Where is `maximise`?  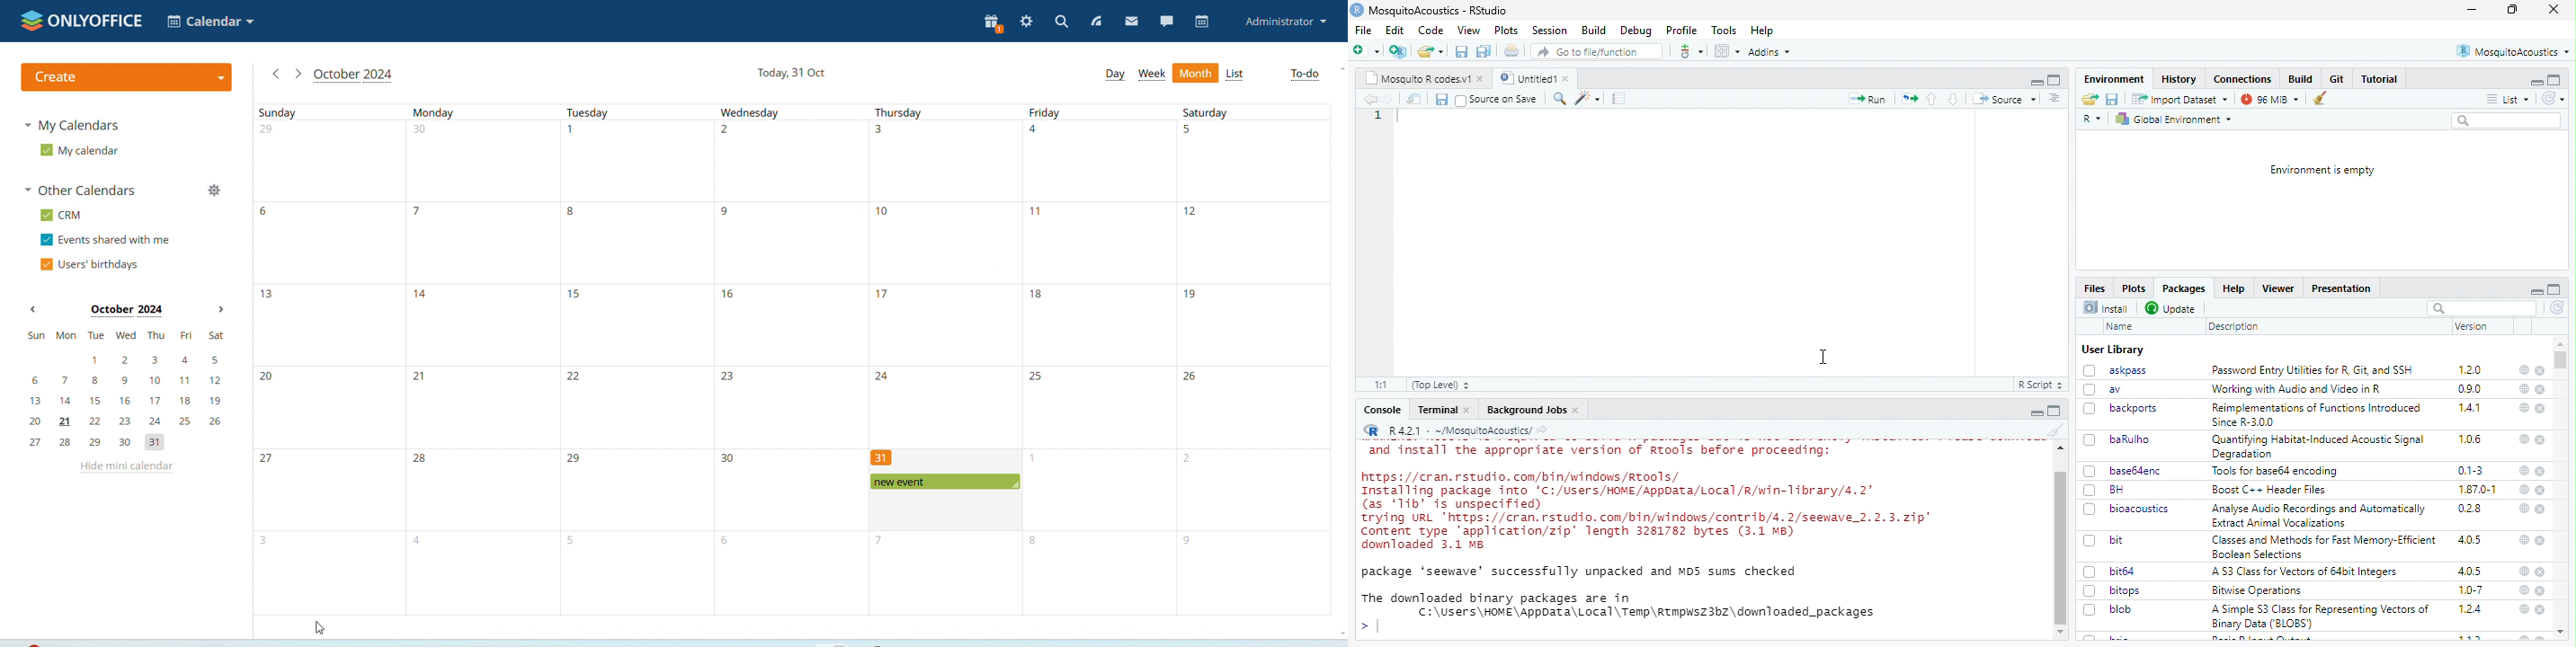
maximise is located at coordinates (2554, 289).